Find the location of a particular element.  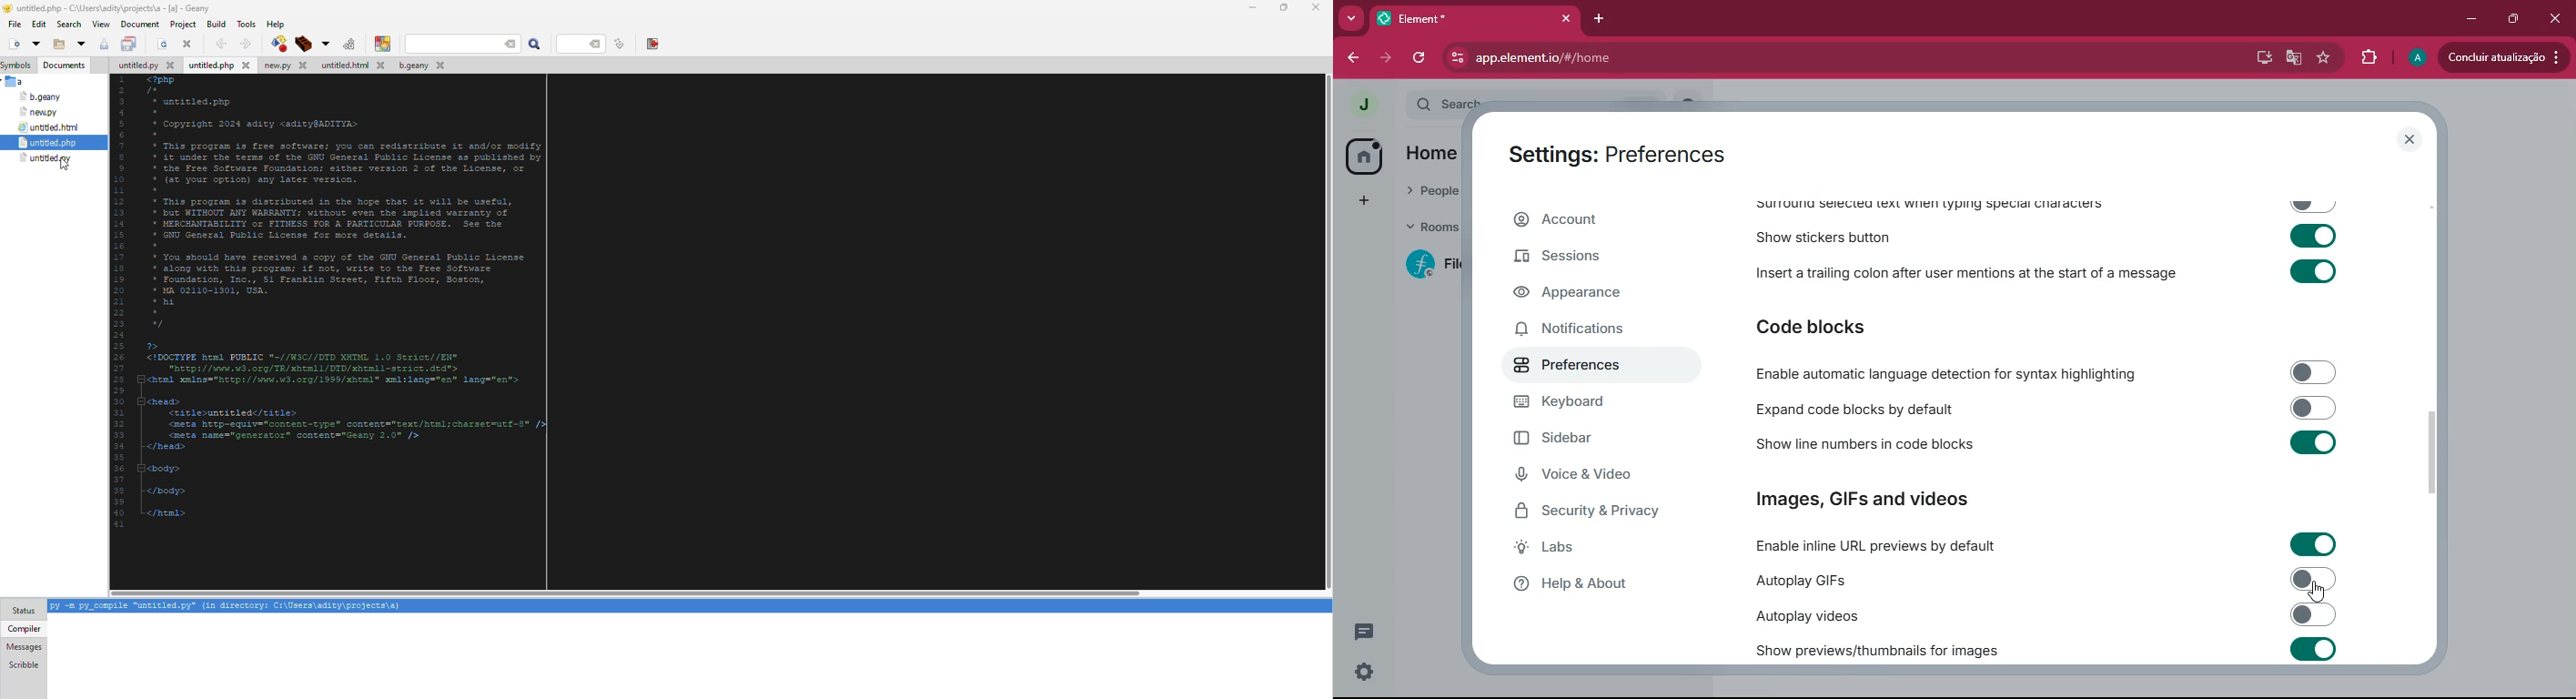

line number is located at coordinates (617, 44).